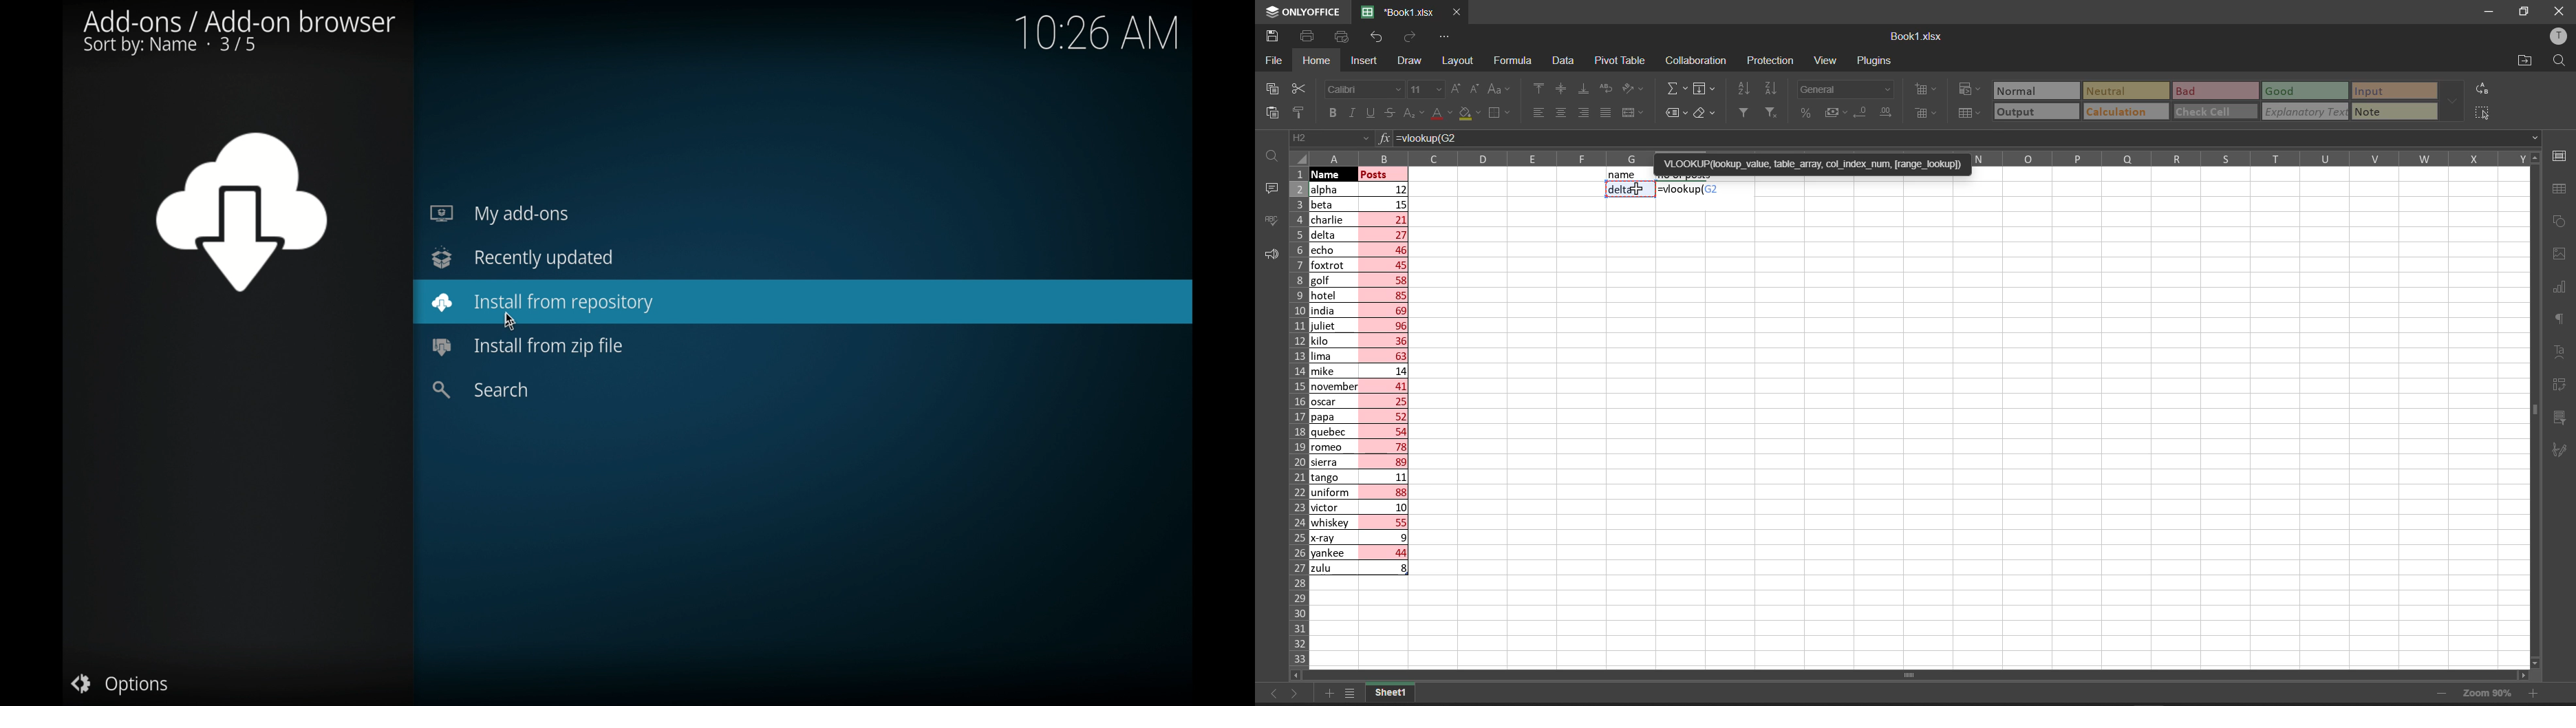 Image resolution: width=2576 pixels, height=728 pixels. I want to click on font color, so click(1440, 113).